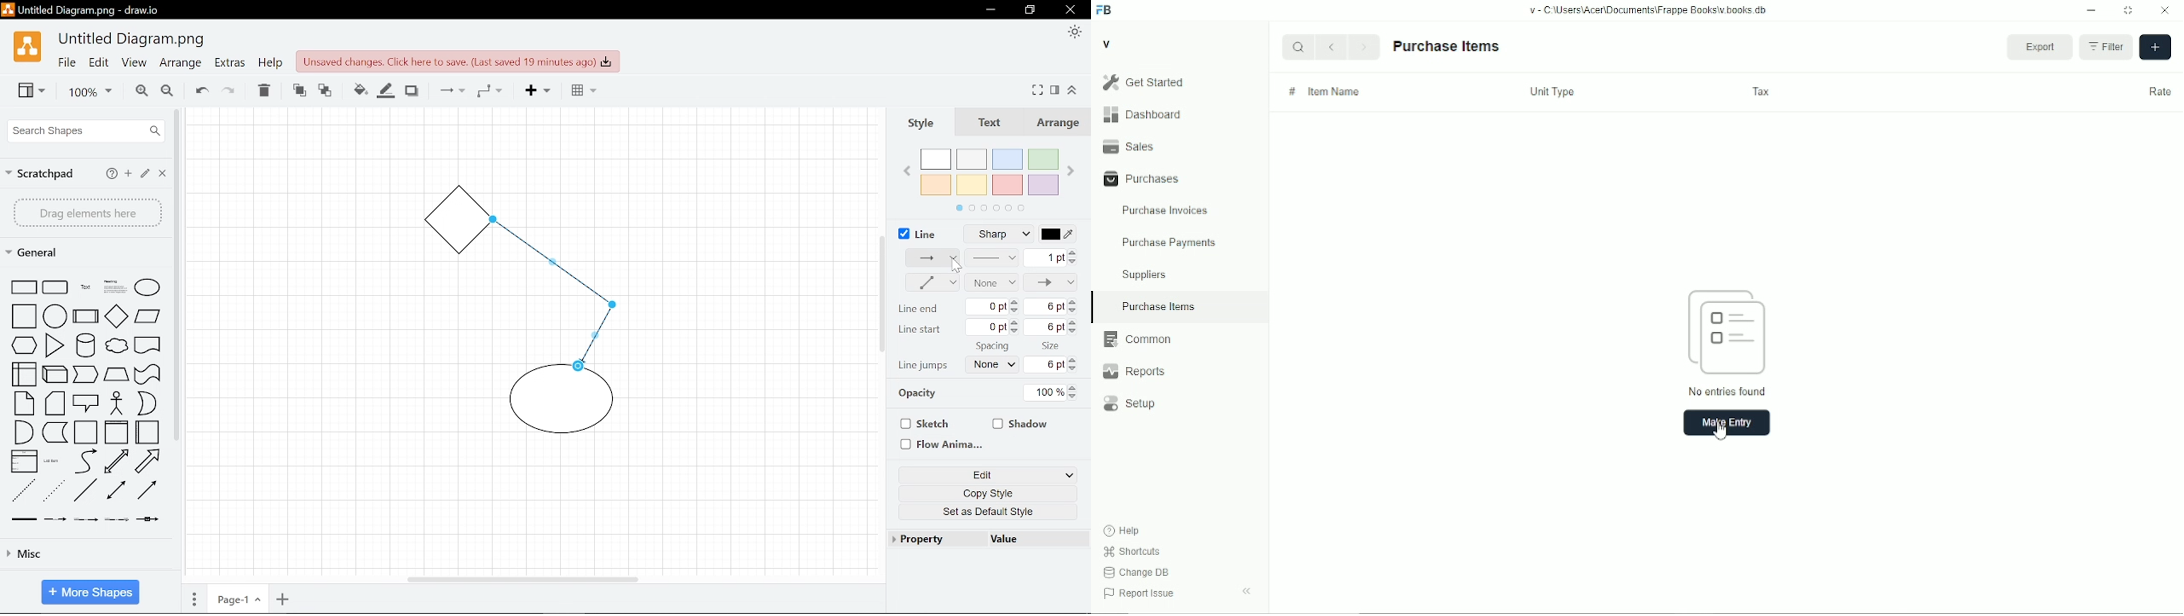 The image size is (2184, 616). Describe the element at coordinates (85, 521) in the screenshot. I see `shape` at that location.